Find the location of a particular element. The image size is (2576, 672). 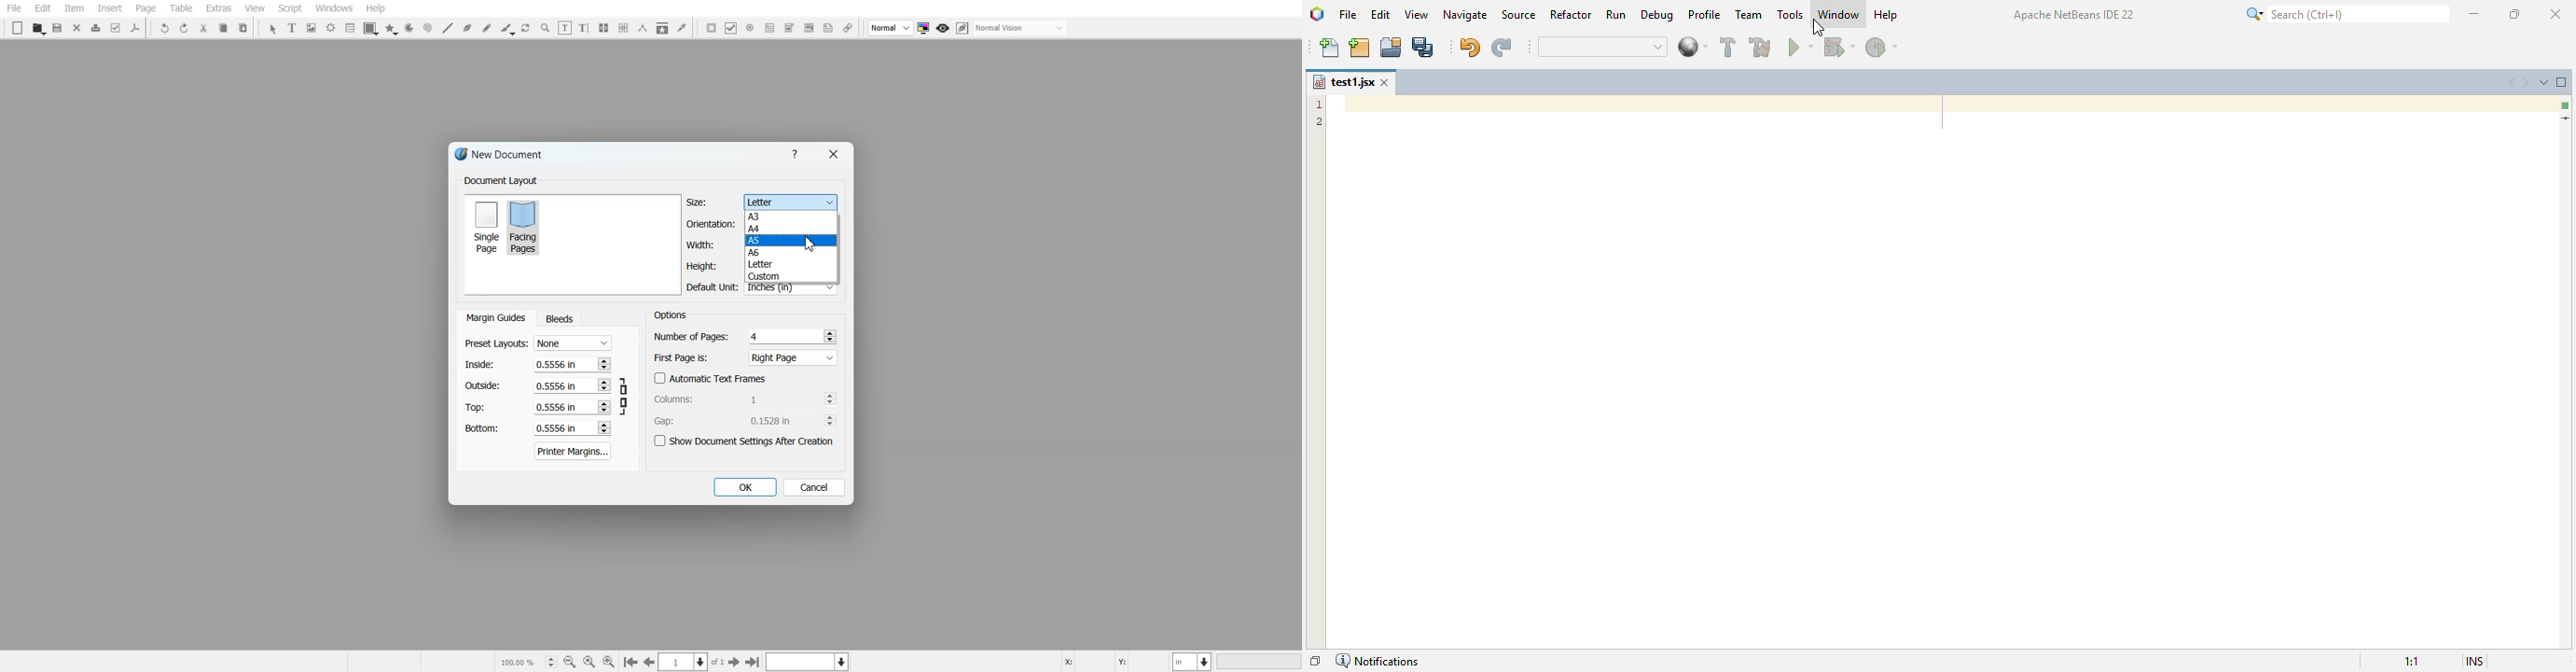

Render Frame is located at coordinates (331, 28).